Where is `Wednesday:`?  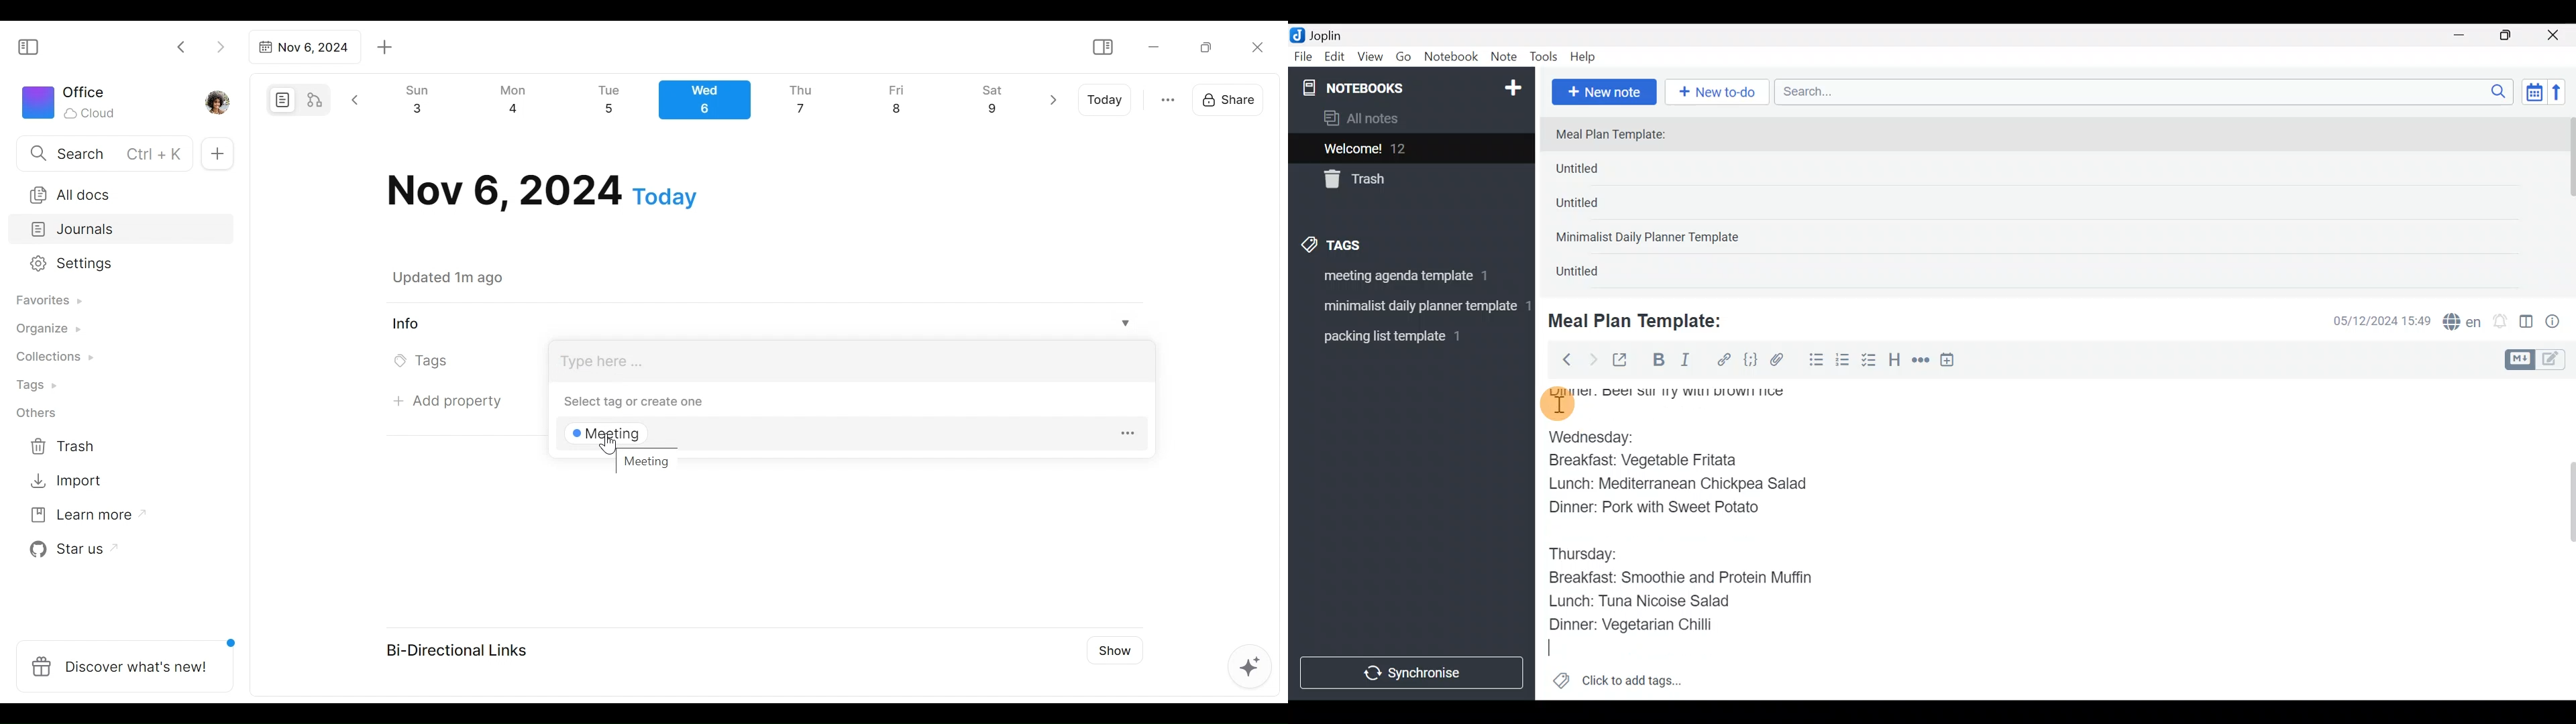
Wednesday: is located at coordinates (1591, 437).